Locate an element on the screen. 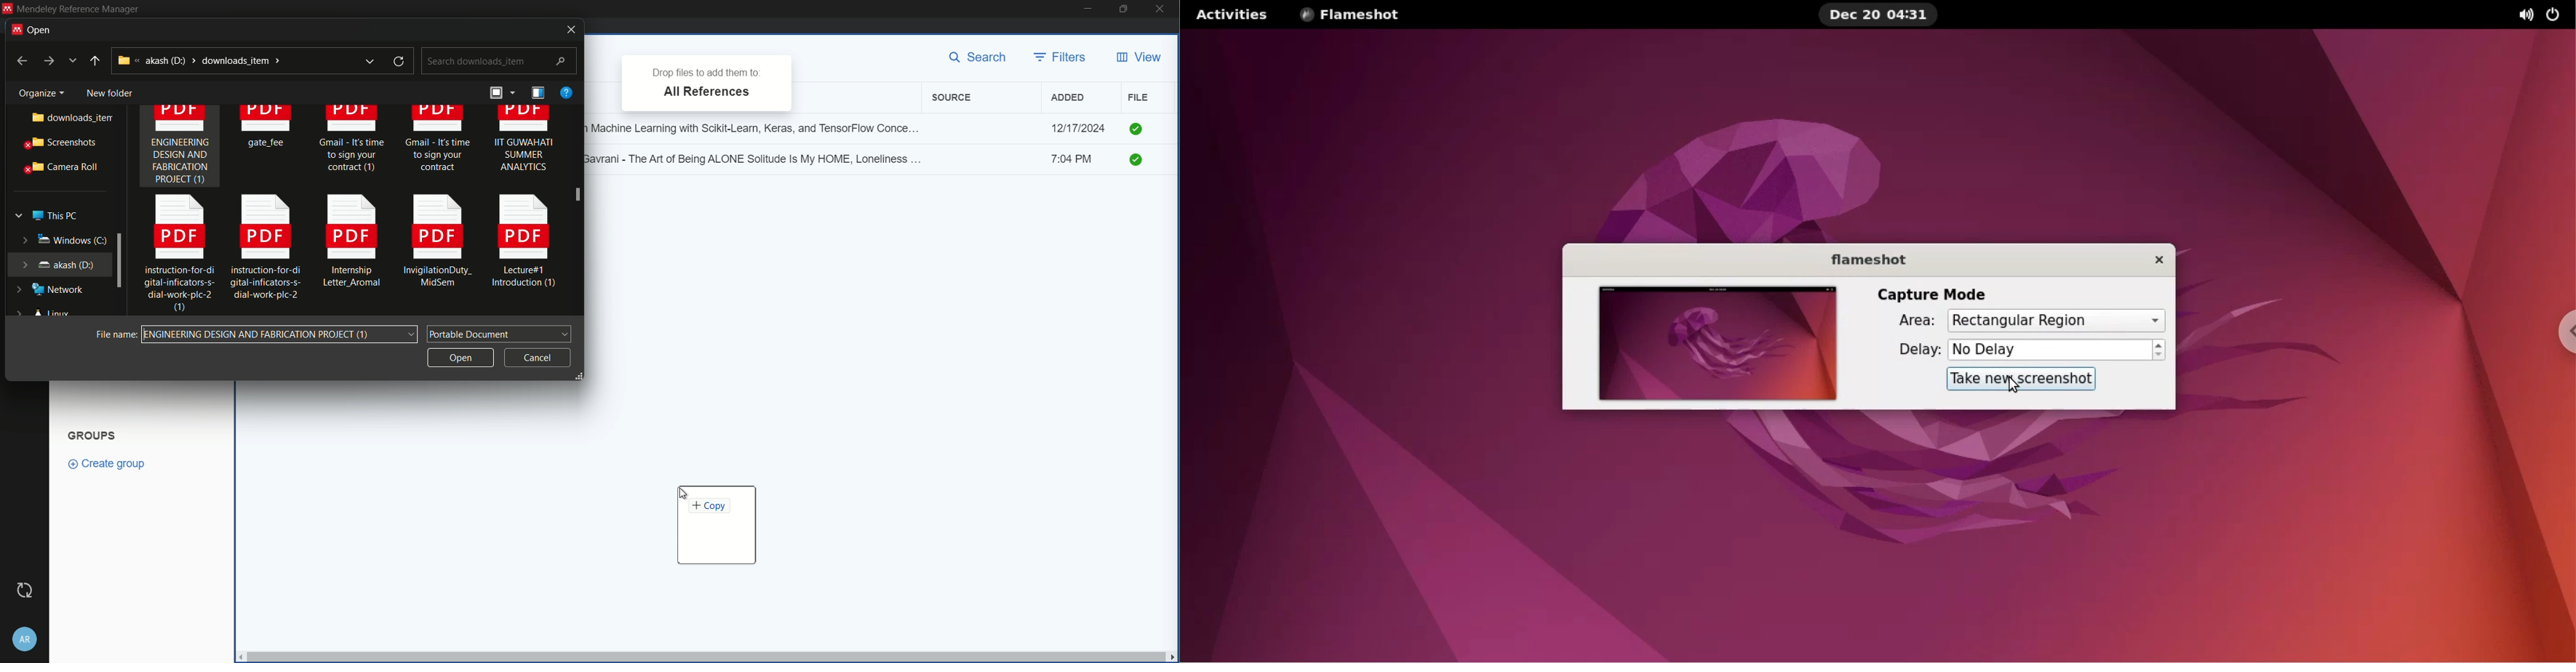 The image size is (2576, 672). refresh is located at coordinates (401, 61).